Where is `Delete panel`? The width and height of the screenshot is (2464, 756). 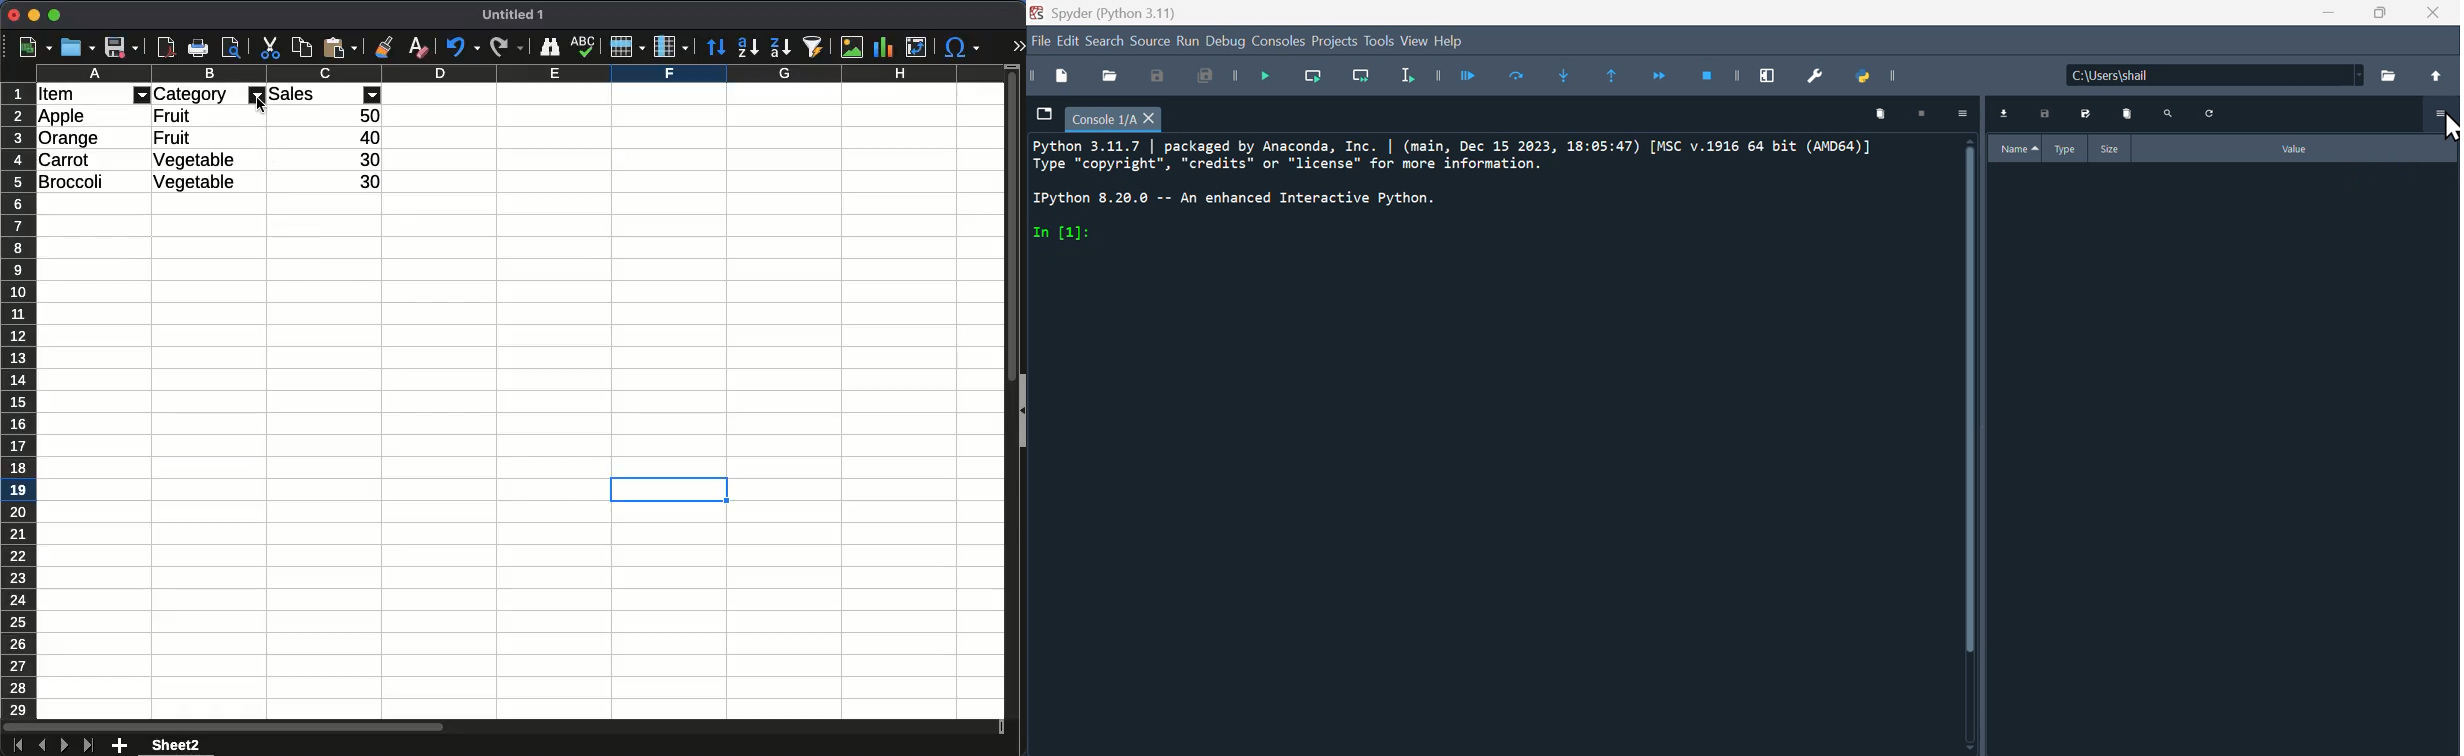 Delete panel is located at coordinates (1874, 115).